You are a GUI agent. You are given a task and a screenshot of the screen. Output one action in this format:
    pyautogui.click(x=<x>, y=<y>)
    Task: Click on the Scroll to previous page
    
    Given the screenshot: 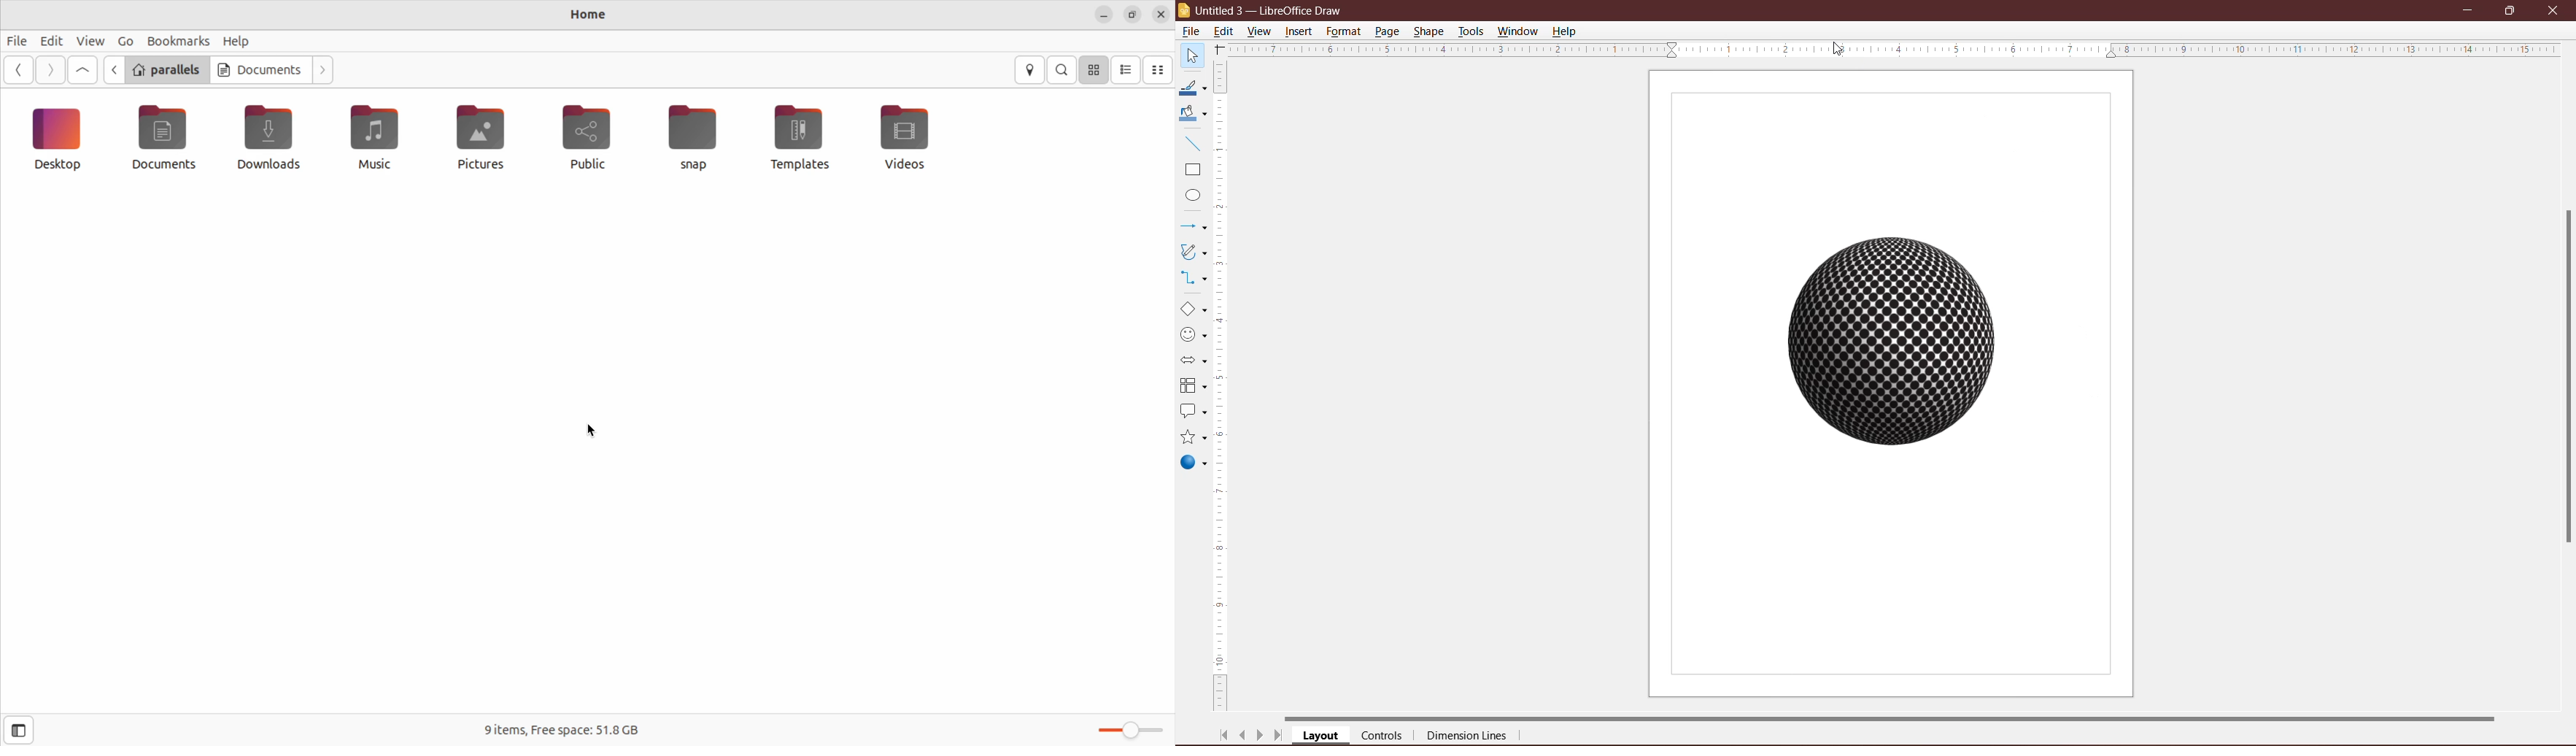 What is the action you would take?
    pyautogui.click(x=1244, y=737)
    